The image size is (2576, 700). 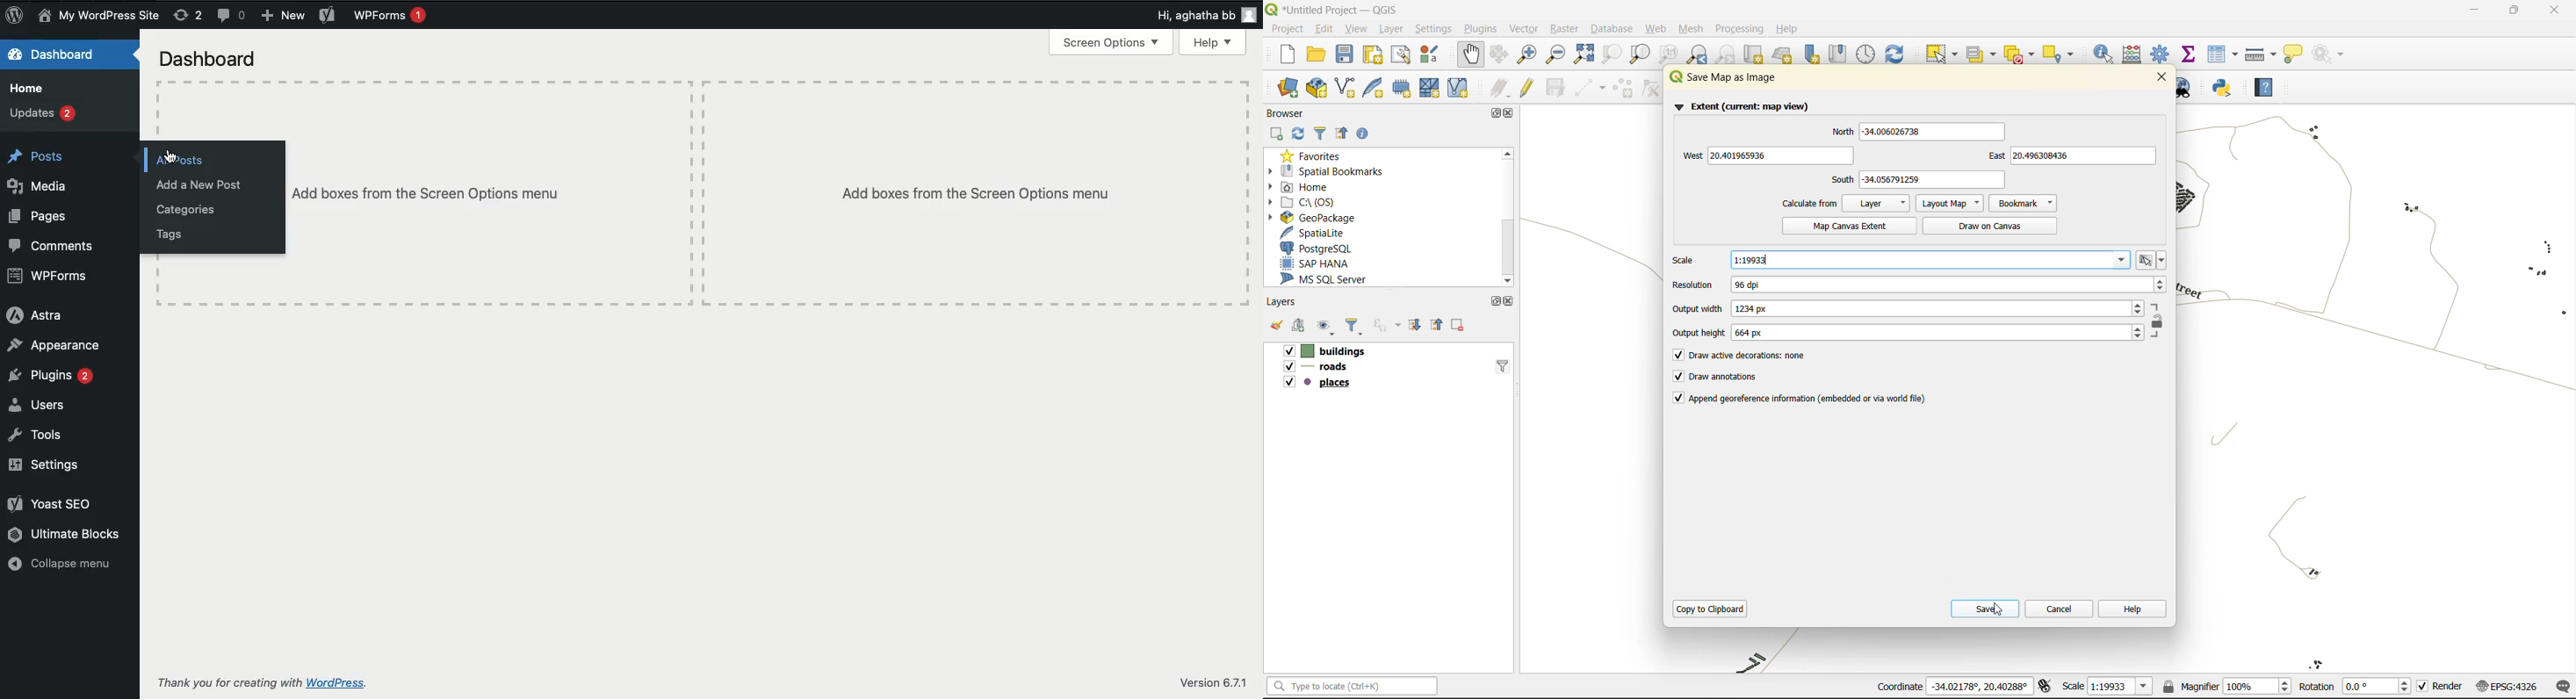 What do you see at coordinates (226, 682) in the screenshot?
I see `Thank you for creating with WordPress` at bounding box center [226, 682].